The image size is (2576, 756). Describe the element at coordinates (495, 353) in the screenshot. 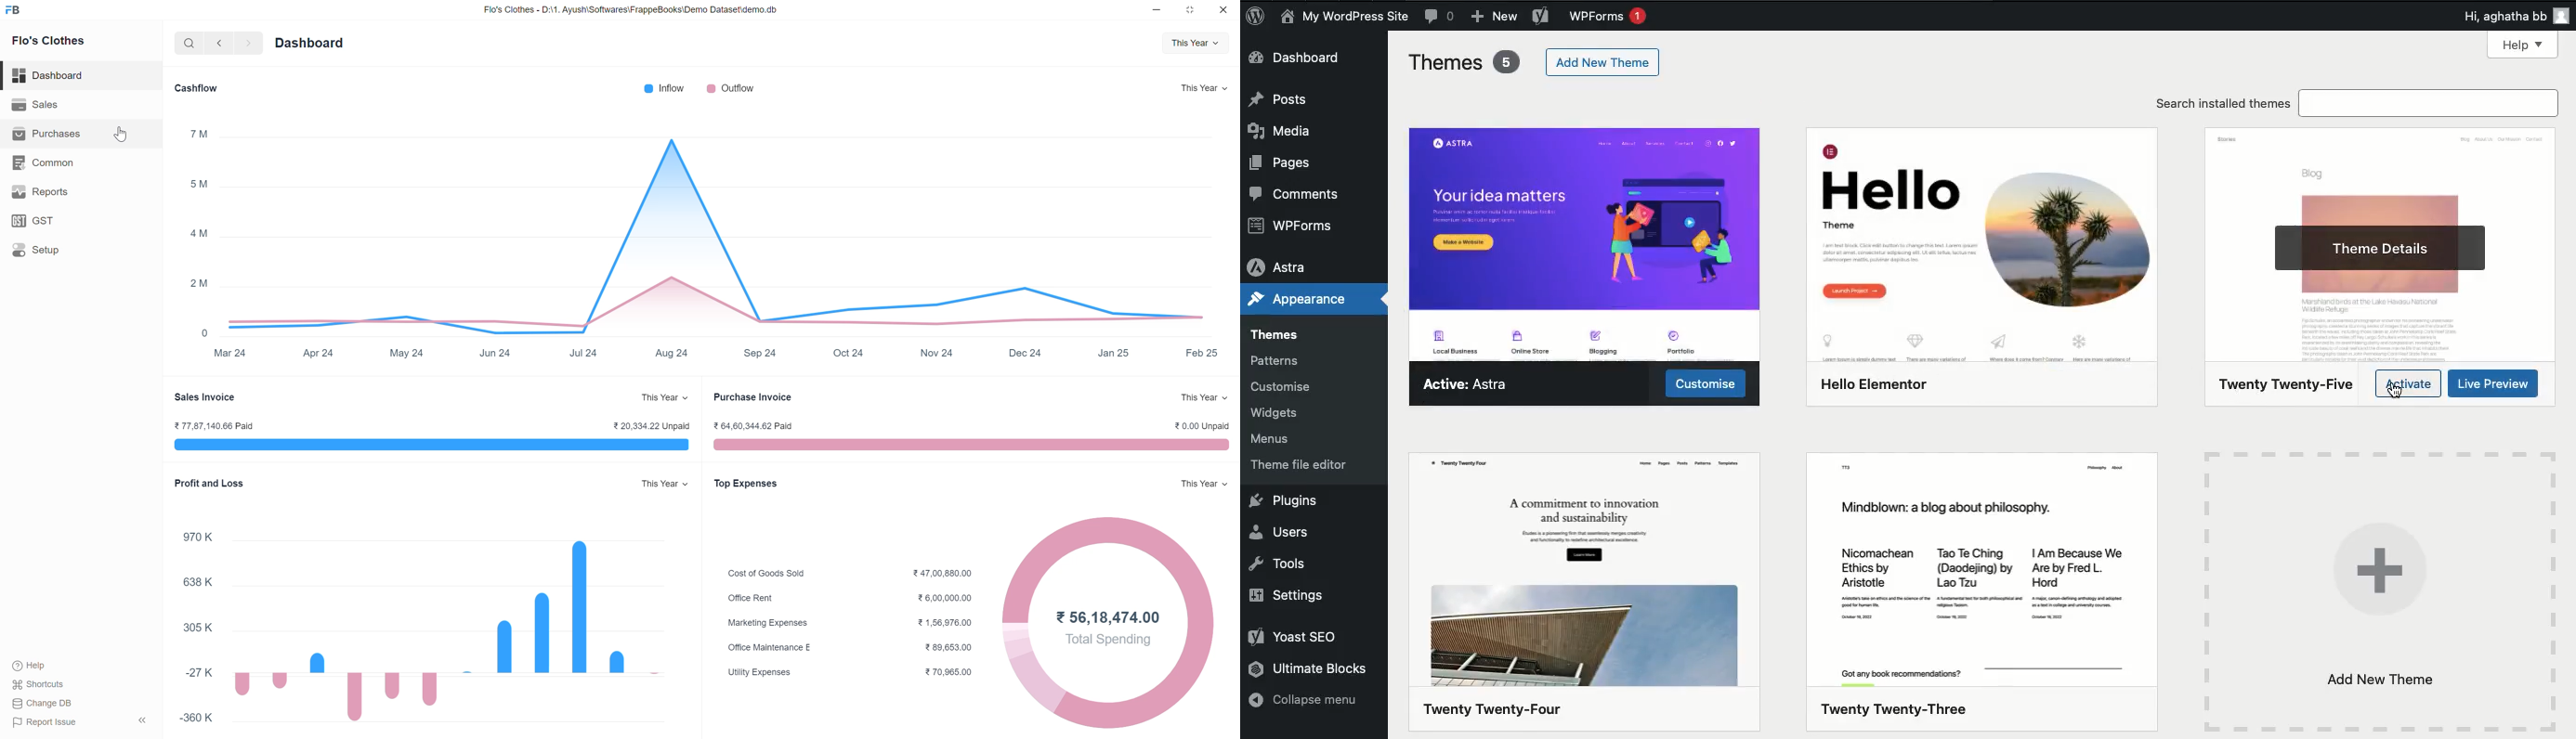

I see `Jun 24` at that location.